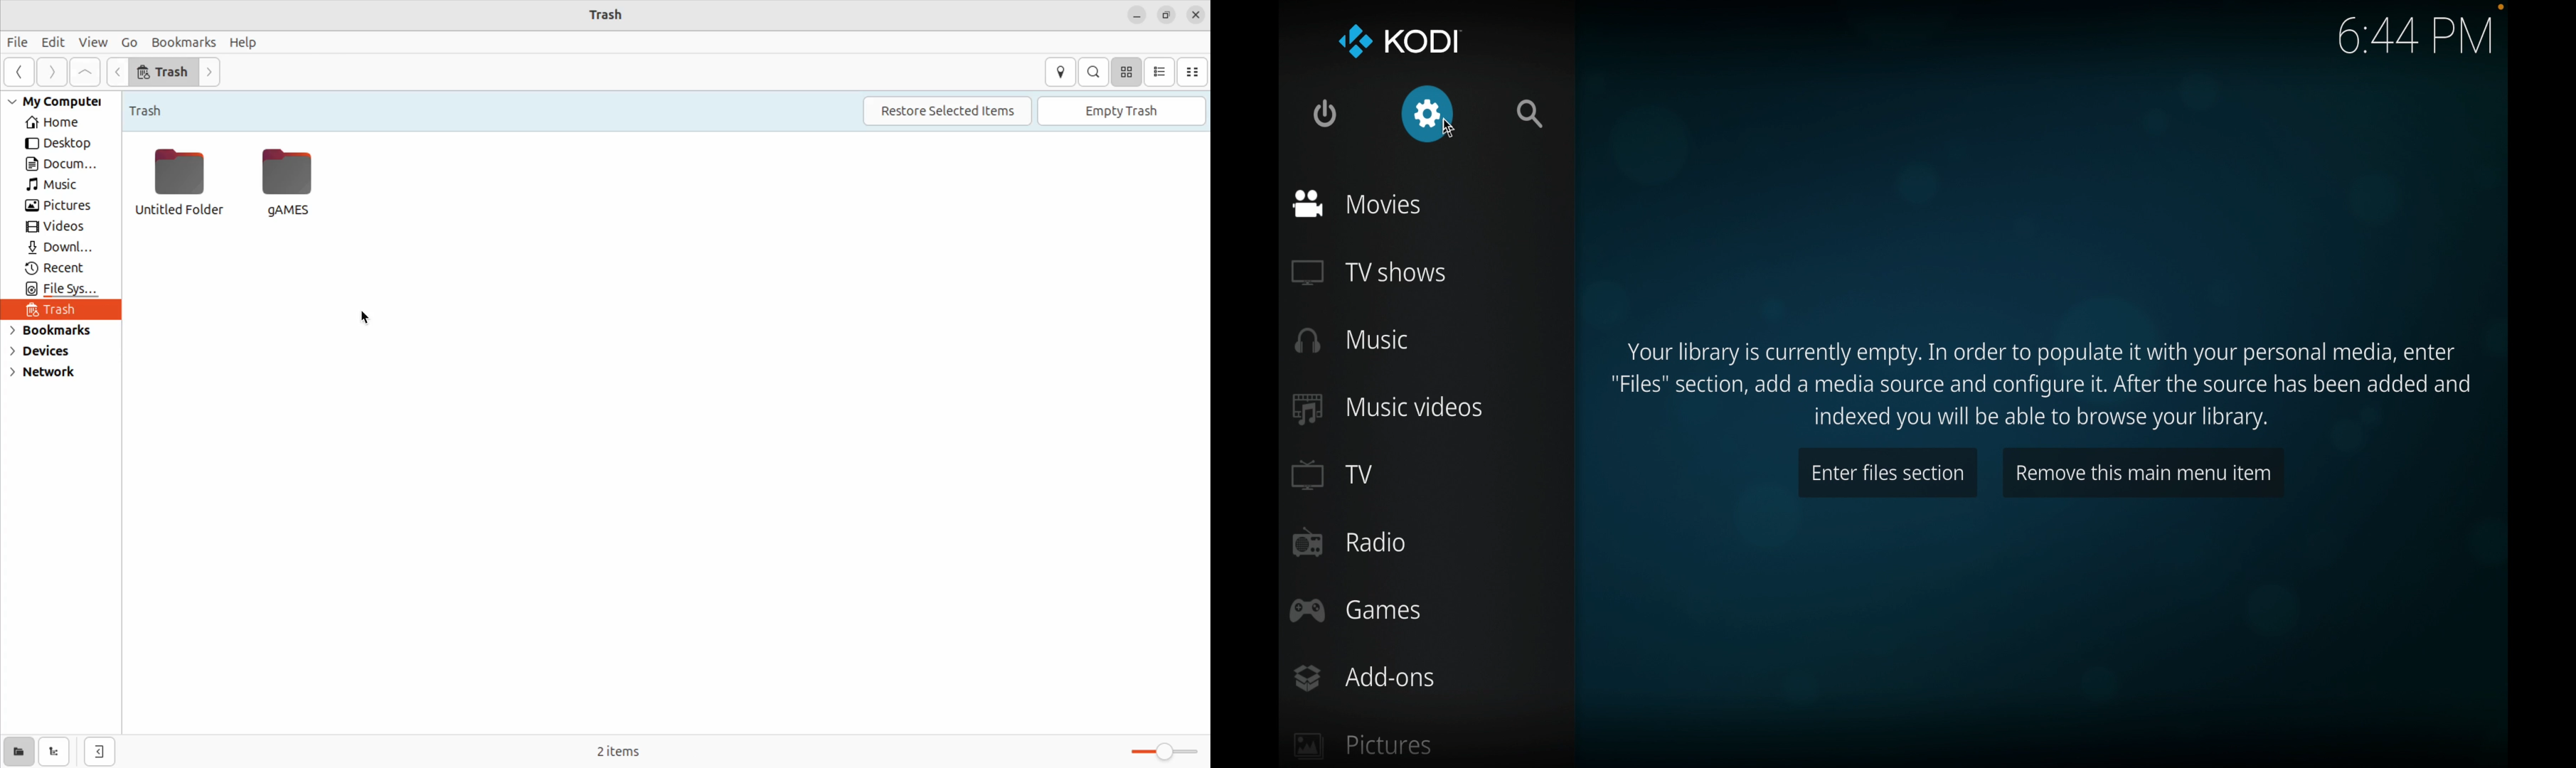 The width and height of the screenshot is (2576, 784). I want to click on settings, so click(1428, 114).